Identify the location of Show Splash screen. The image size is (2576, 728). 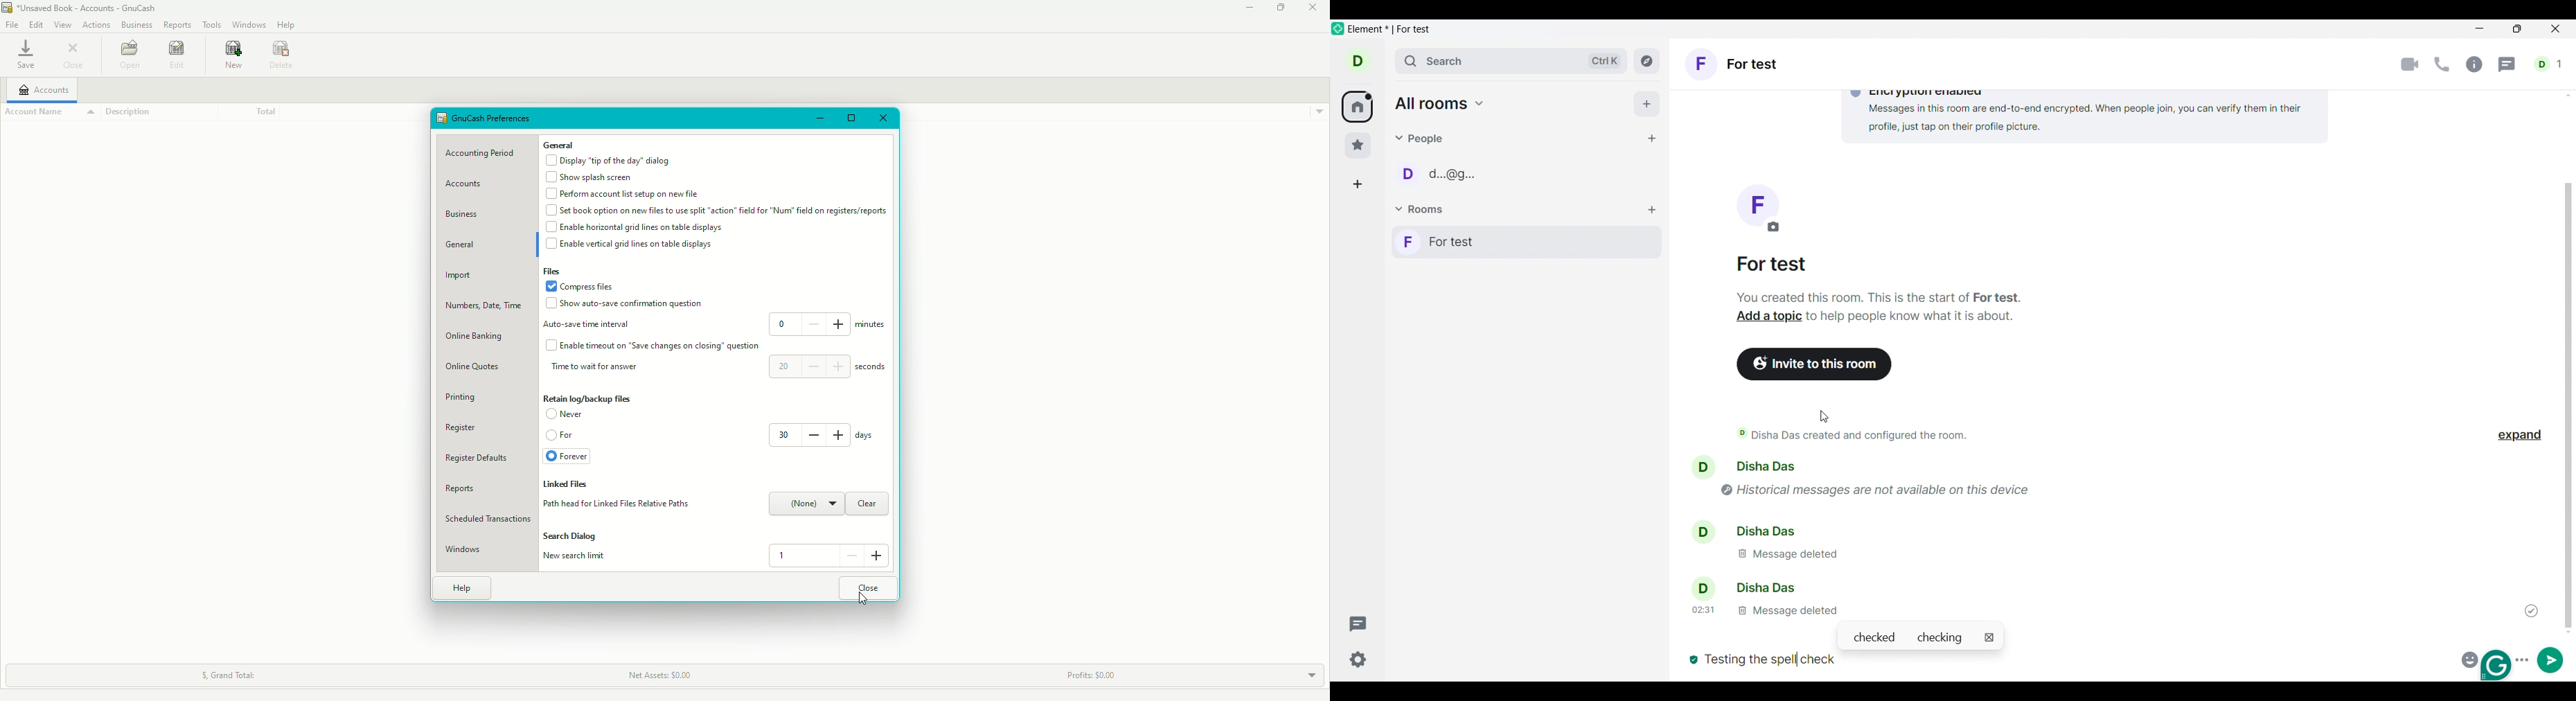
(592, 177).